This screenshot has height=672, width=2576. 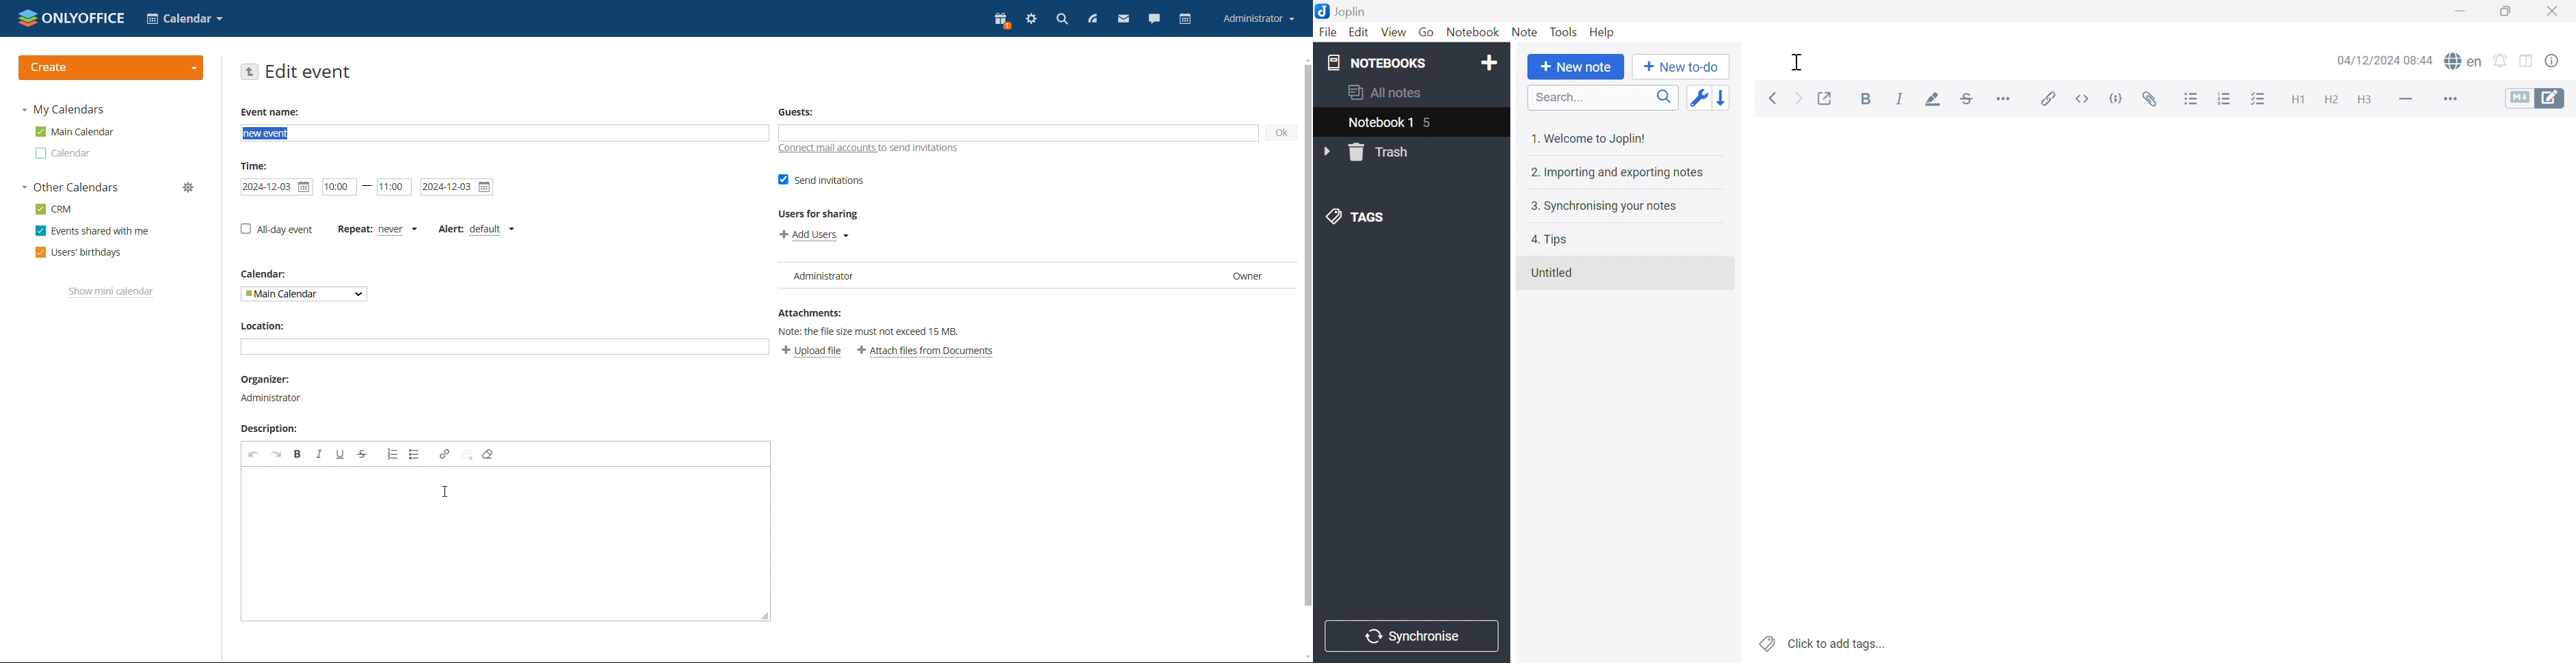 I want to click on select calendar, so click(x=303, y=294).